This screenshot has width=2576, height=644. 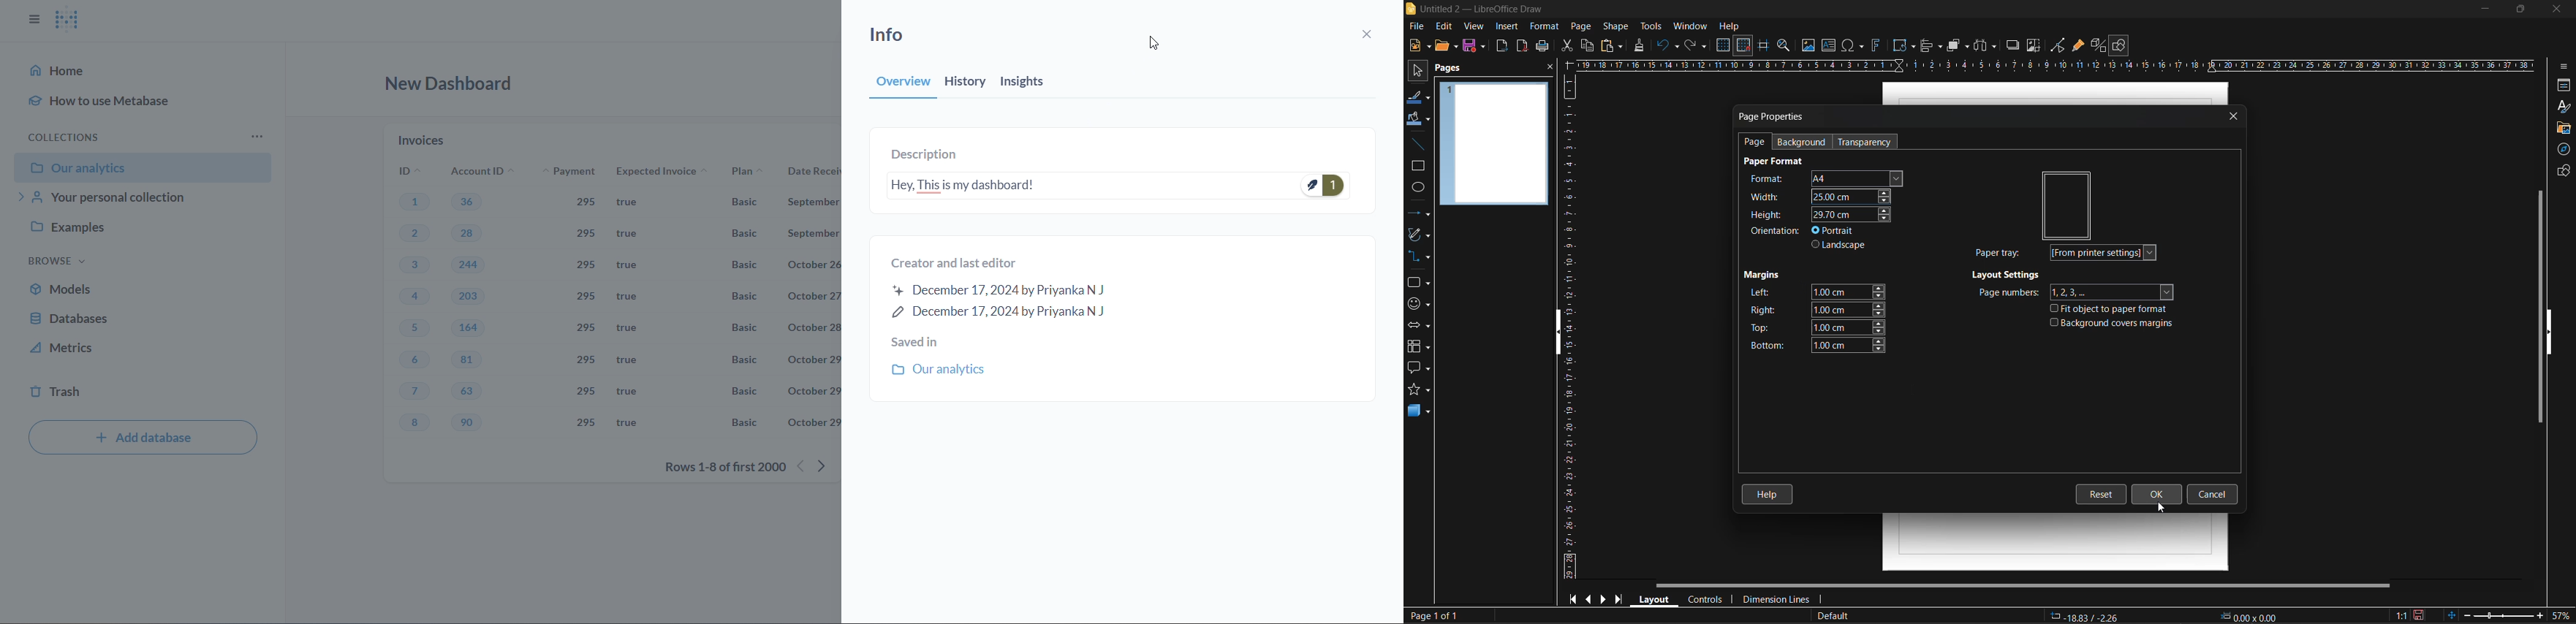 I want to click on Basic, so click(x=745, y=359).